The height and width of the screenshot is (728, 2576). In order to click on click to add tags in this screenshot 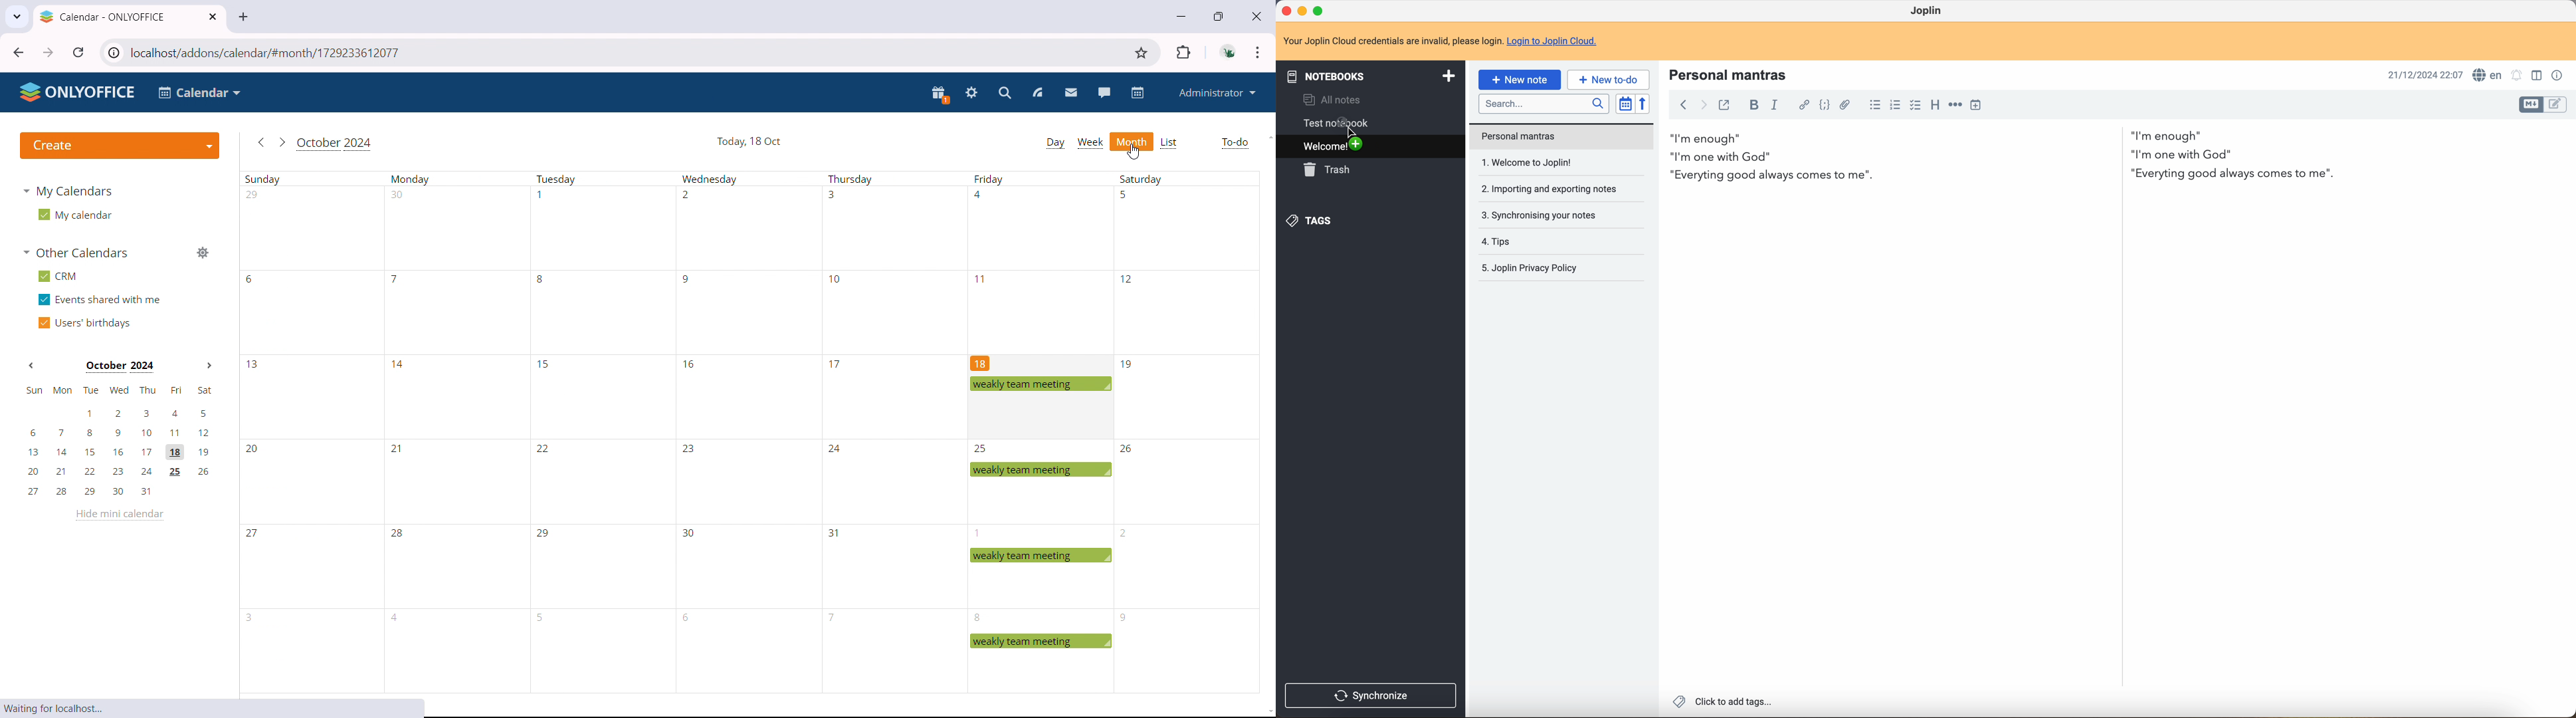, I will do `click(1724, 703)`.